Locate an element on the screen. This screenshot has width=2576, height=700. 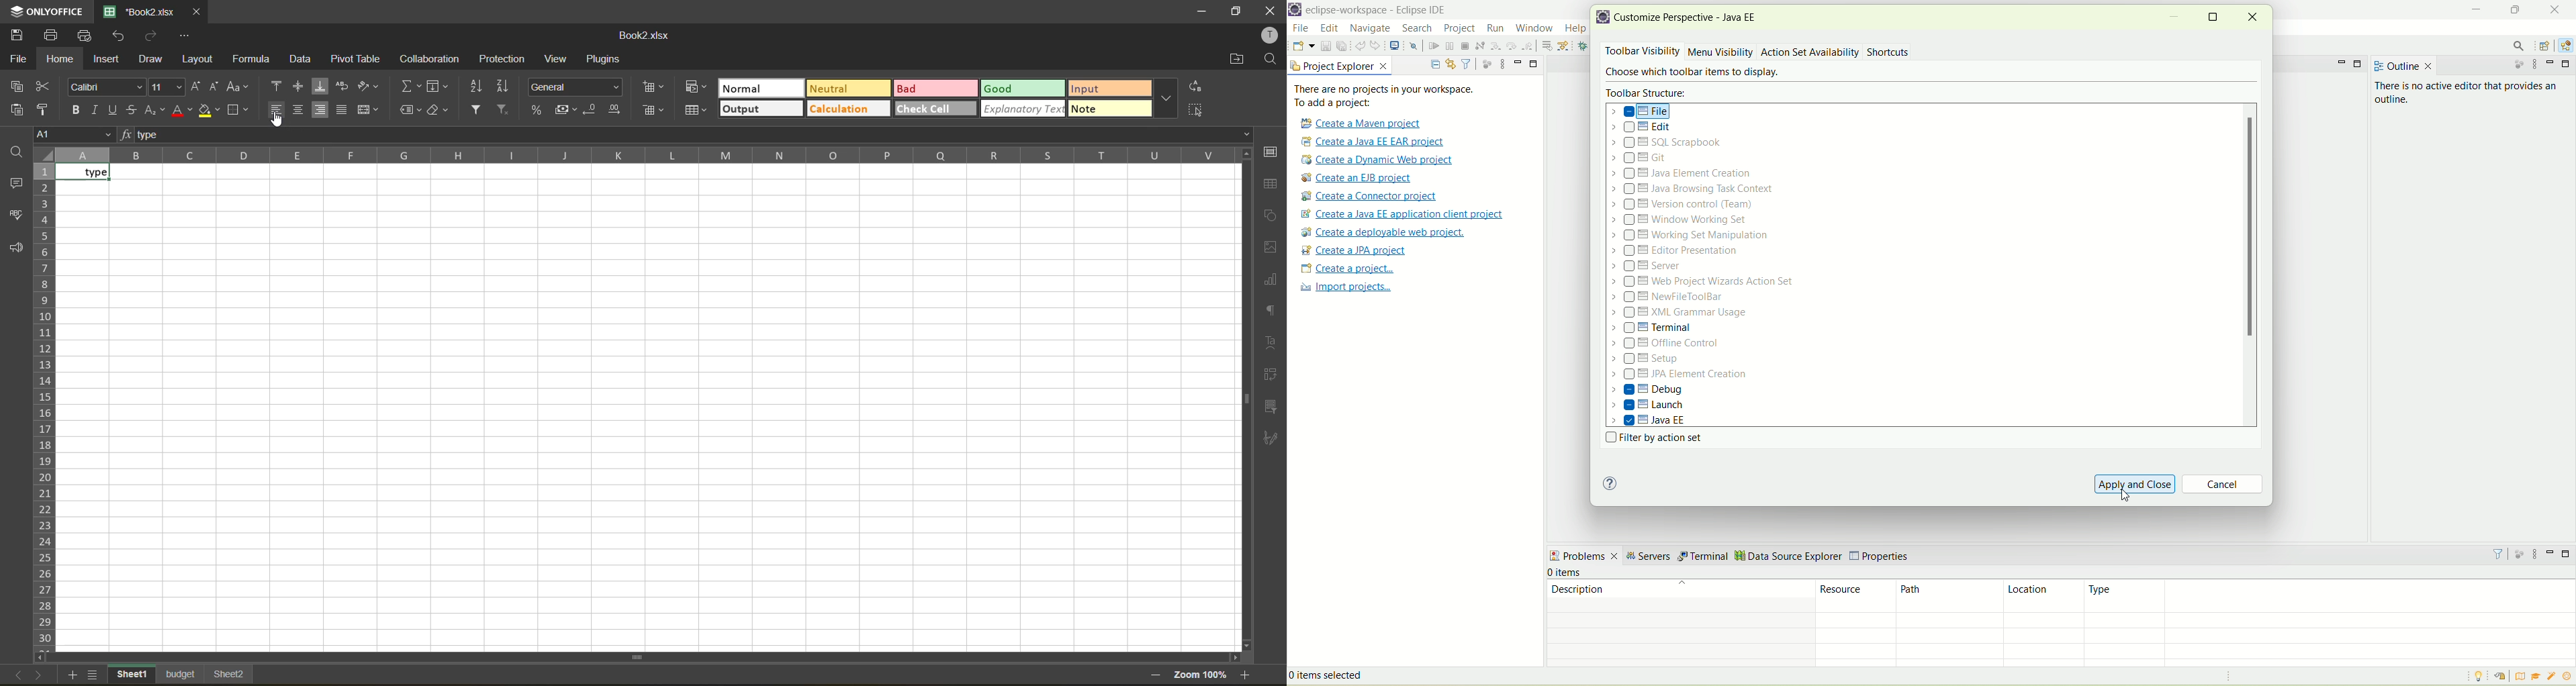
neutral is located at coordinates (846, 87).